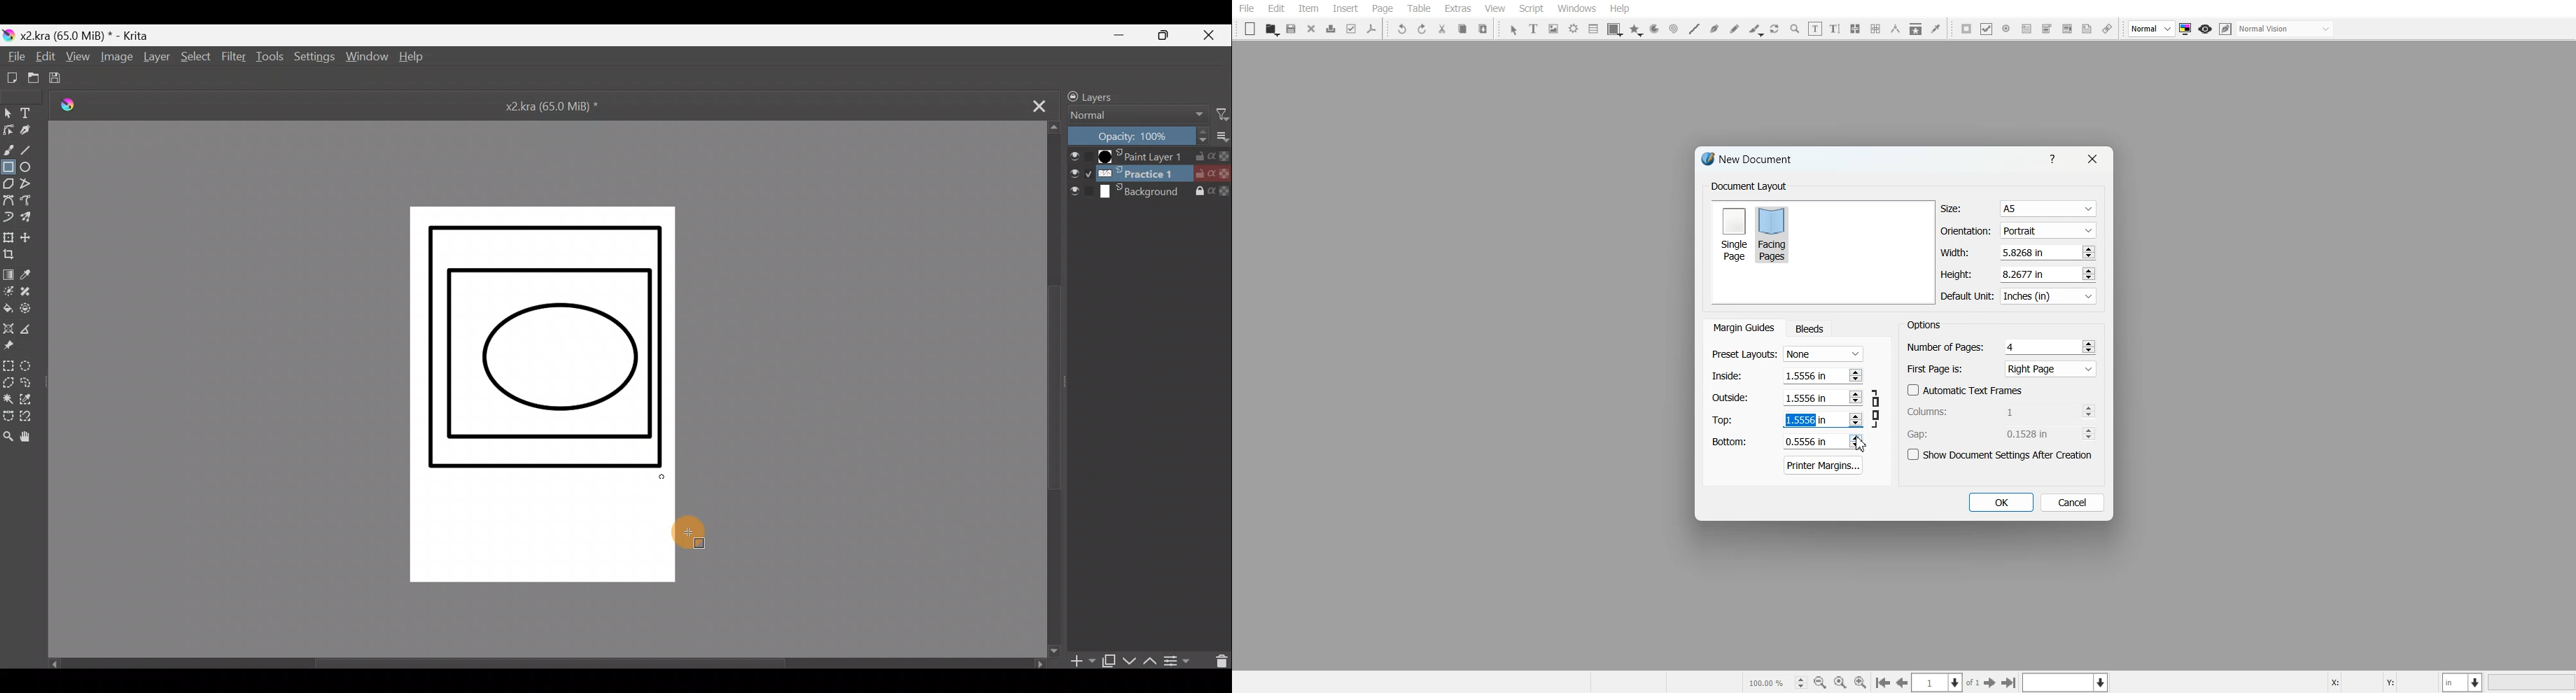 The height and width of the screenshot is (700, 2576). Describe the element at coordinates (8, 235) in the screenshot. I see `Transform a layer/selection` at that location.